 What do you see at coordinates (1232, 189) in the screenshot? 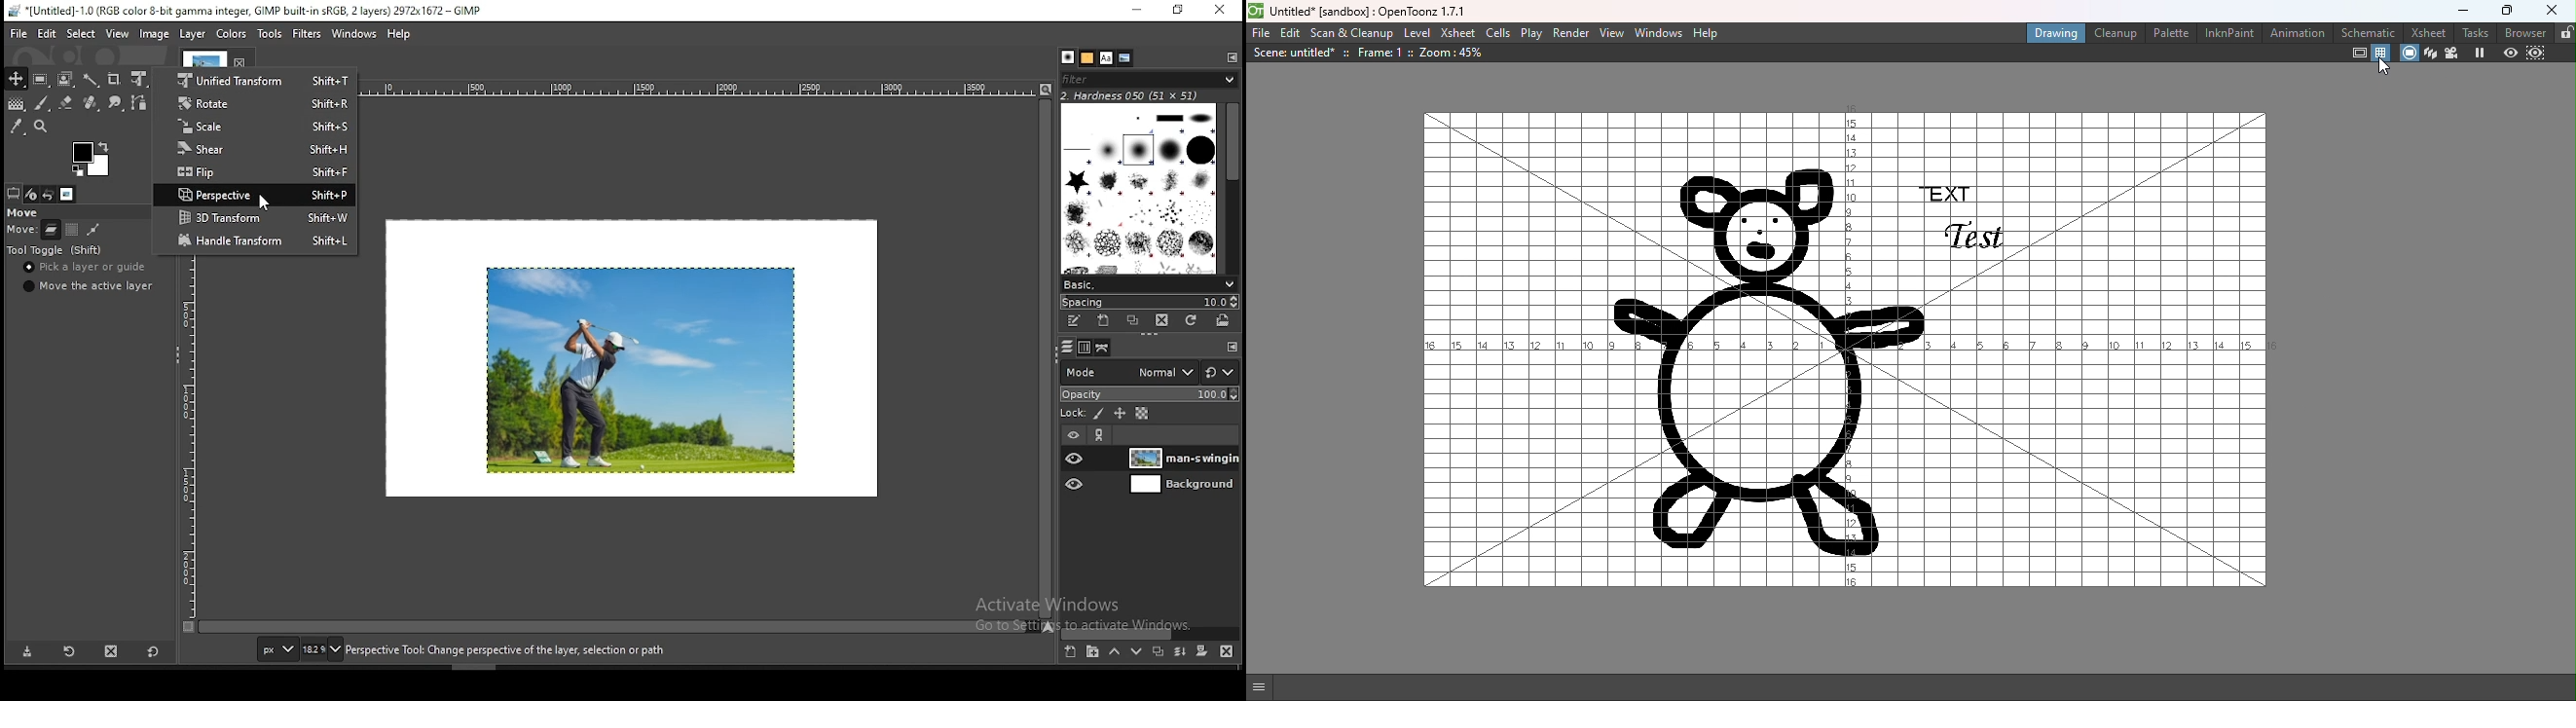
I see `scroll bar` at bounding box center [1232, 189].